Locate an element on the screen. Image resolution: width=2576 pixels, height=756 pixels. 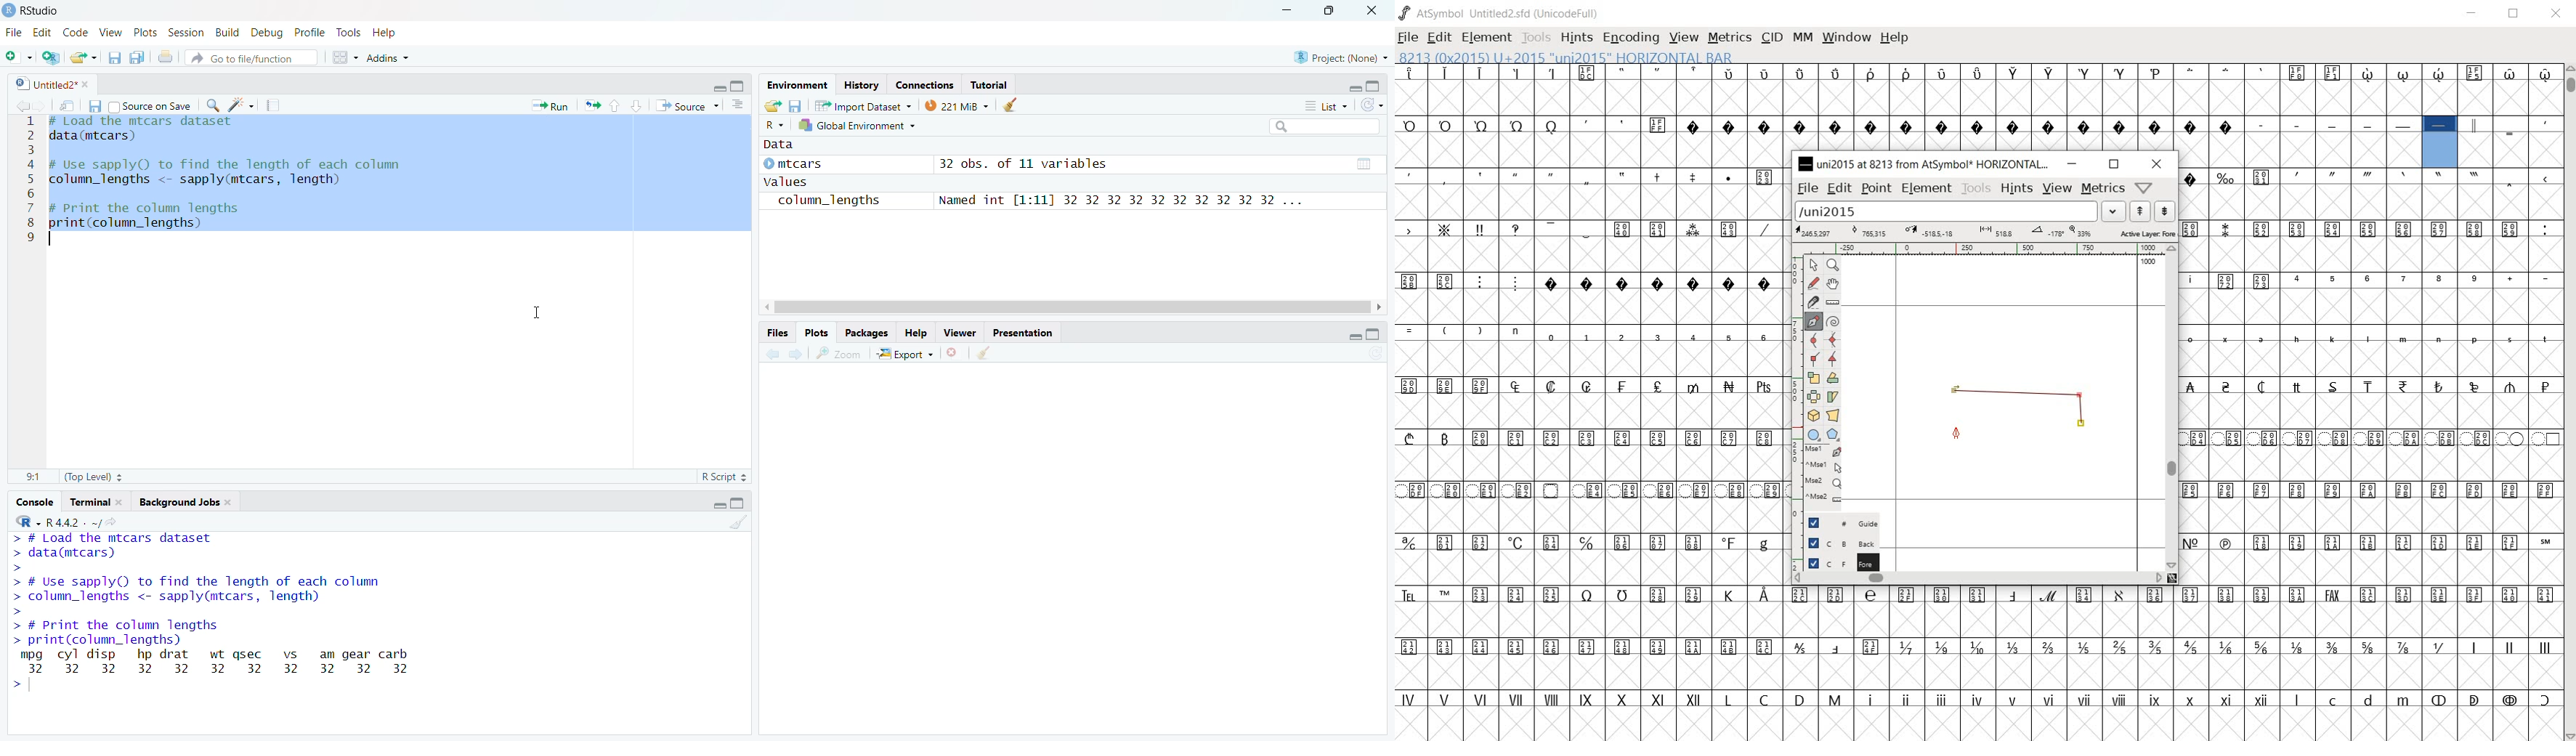
polygon or star is located at coordinates (1833, 434).